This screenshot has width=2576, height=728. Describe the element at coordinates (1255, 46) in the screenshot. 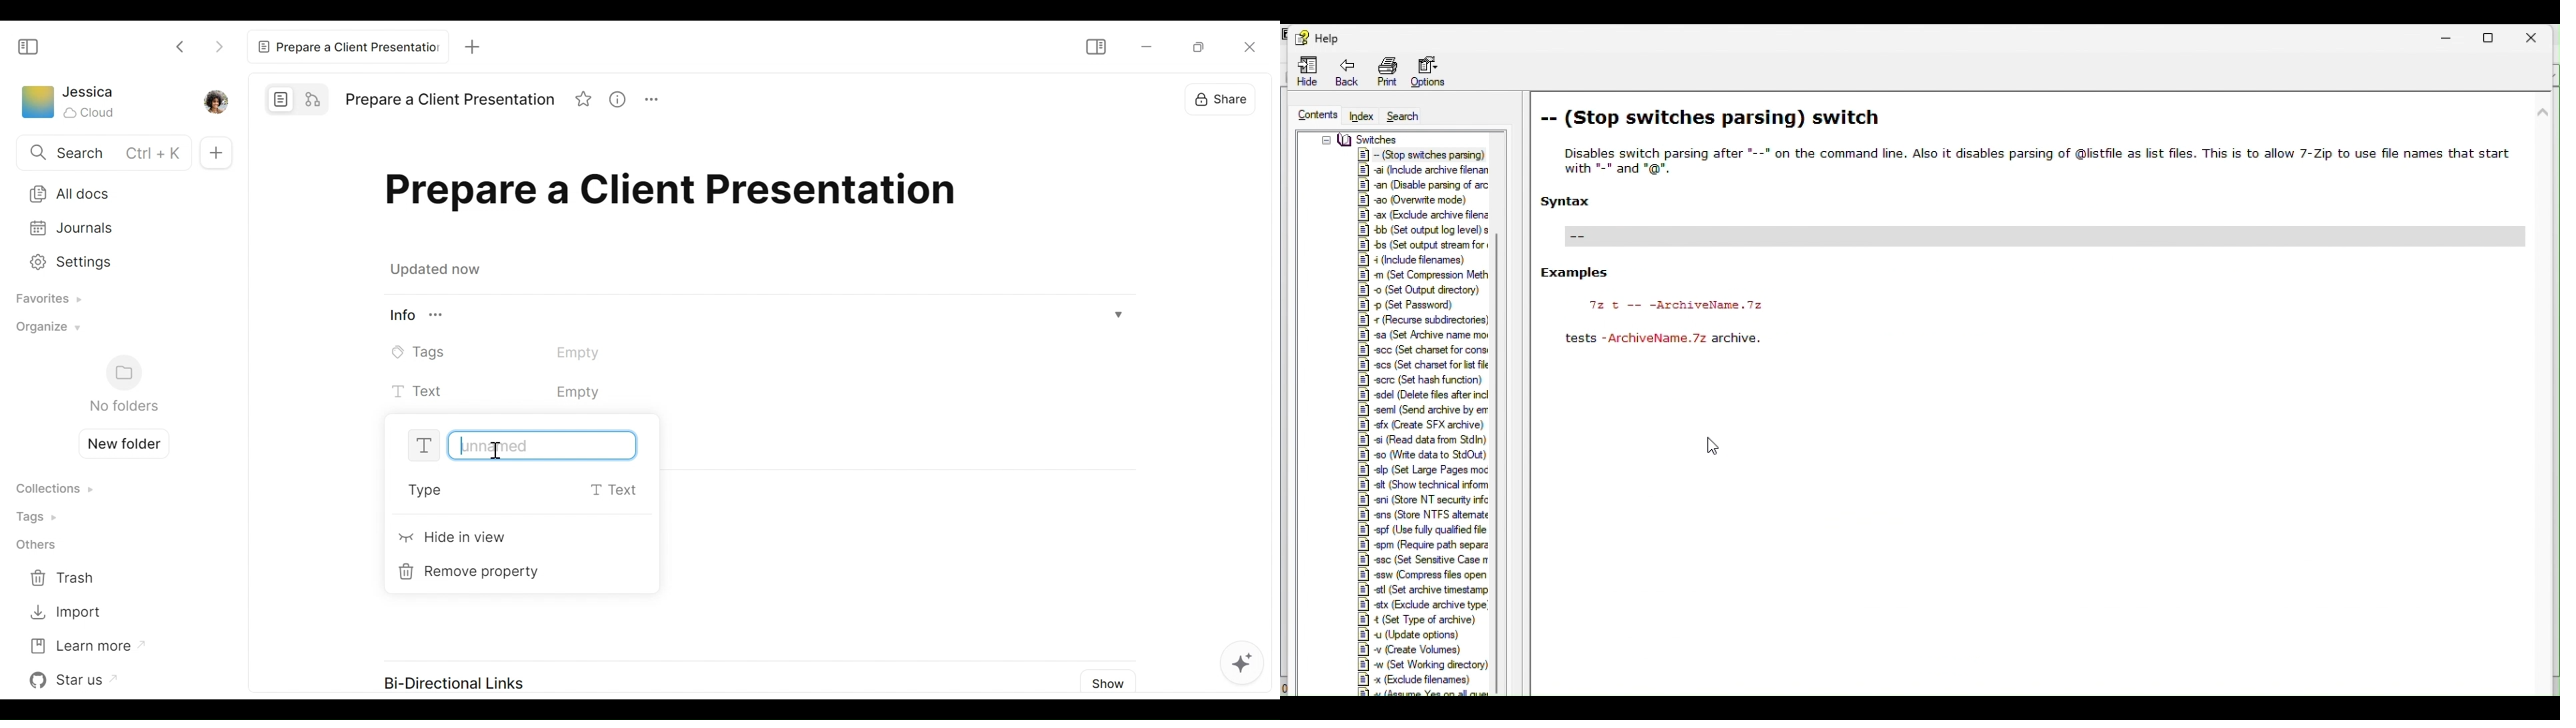

I see `Close` at that location.